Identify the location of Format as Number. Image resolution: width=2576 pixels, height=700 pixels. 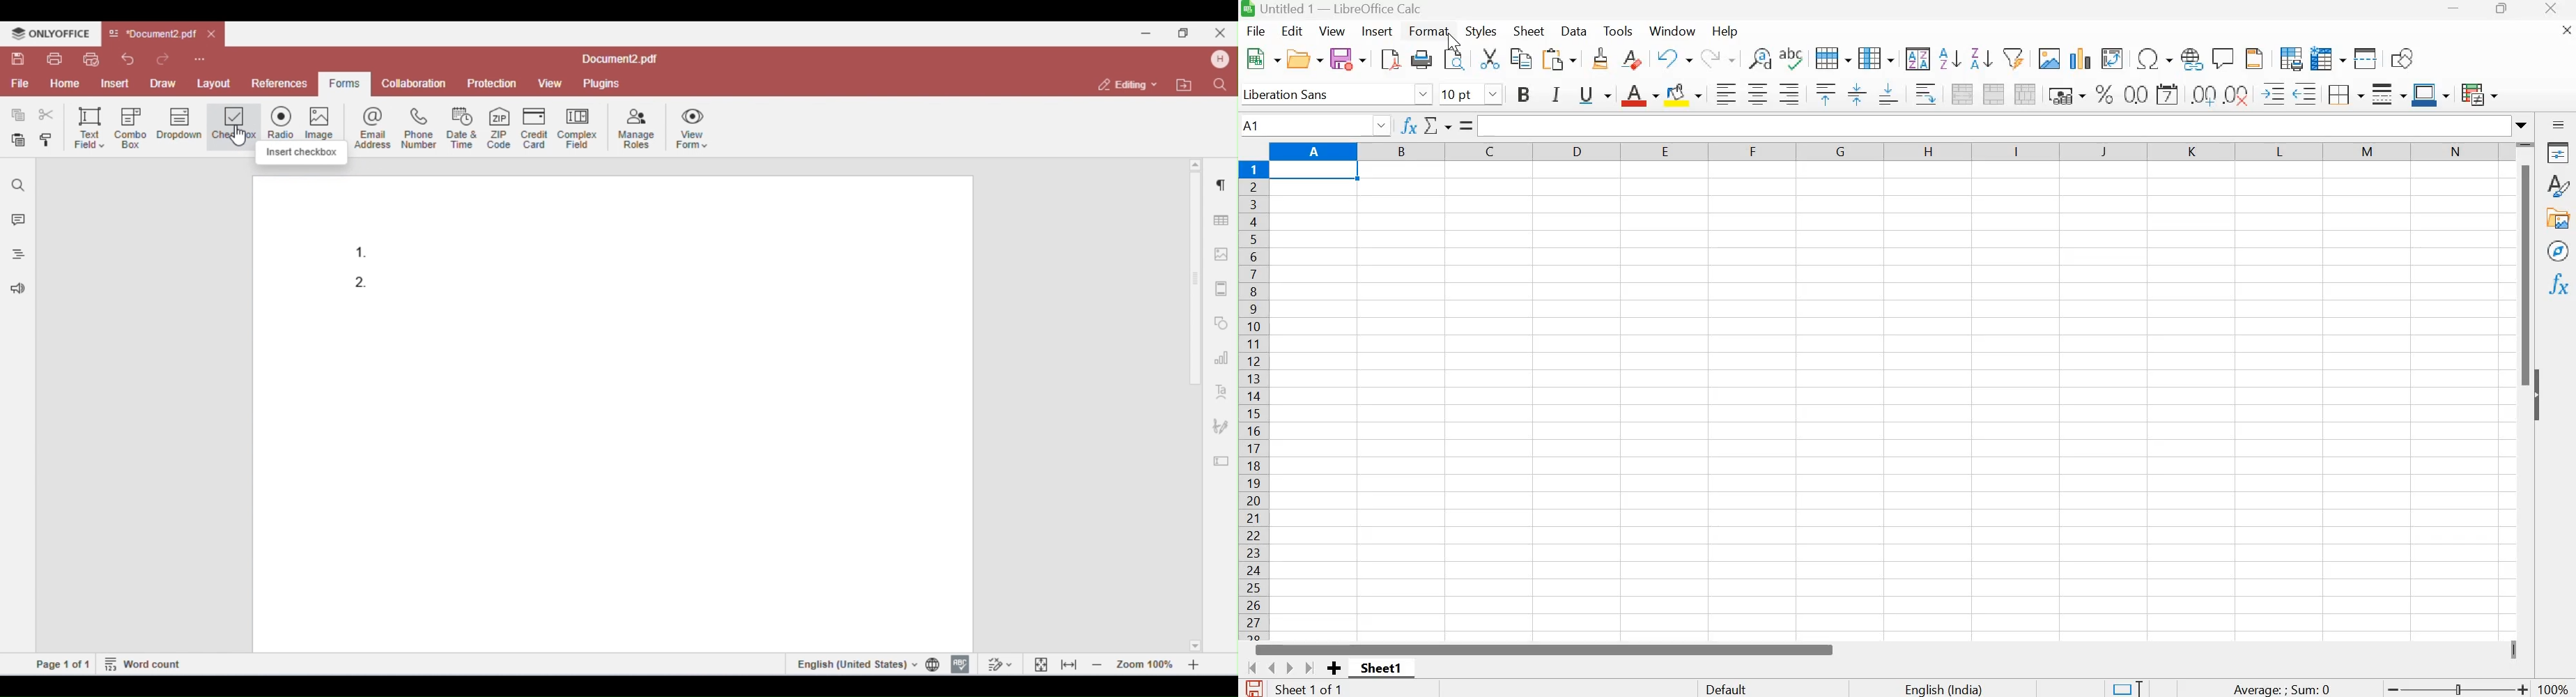
(2136, 95).